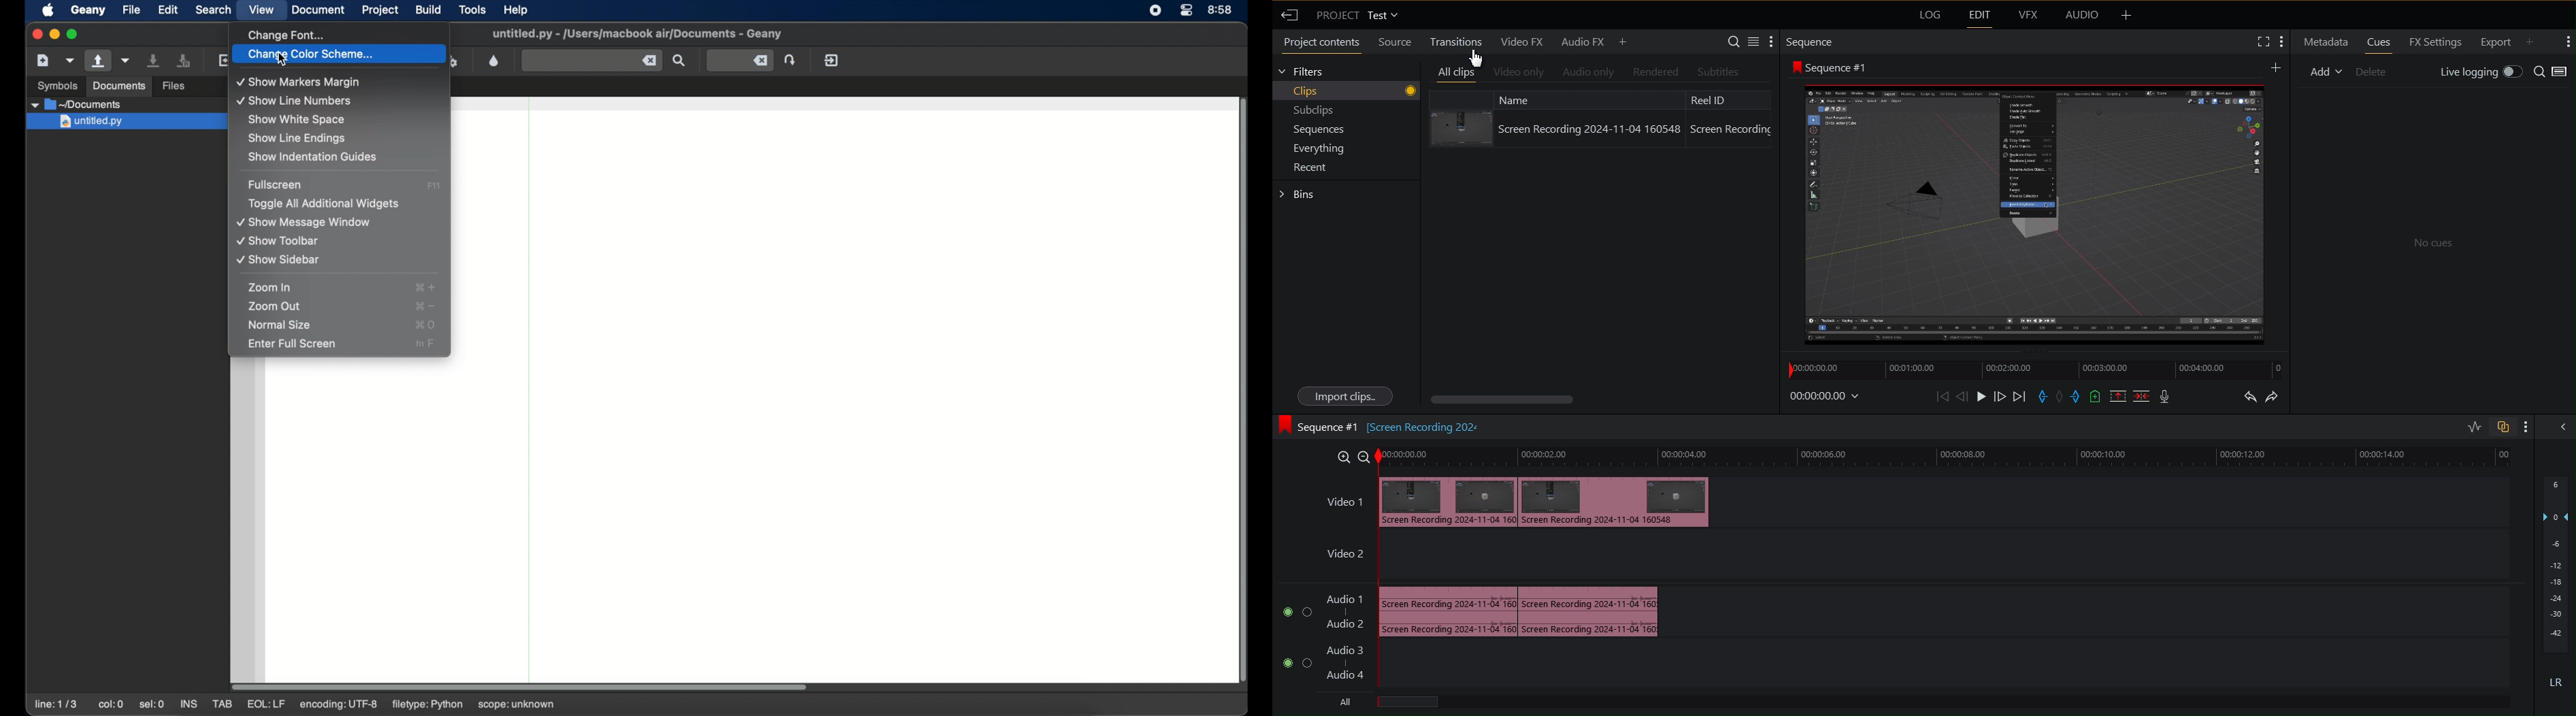 This screenshot has height=728, width=2576. What do you see at coordinates (1310, 169) in the screenshot?
I see `Recent` at bounding box center [1310, 169].